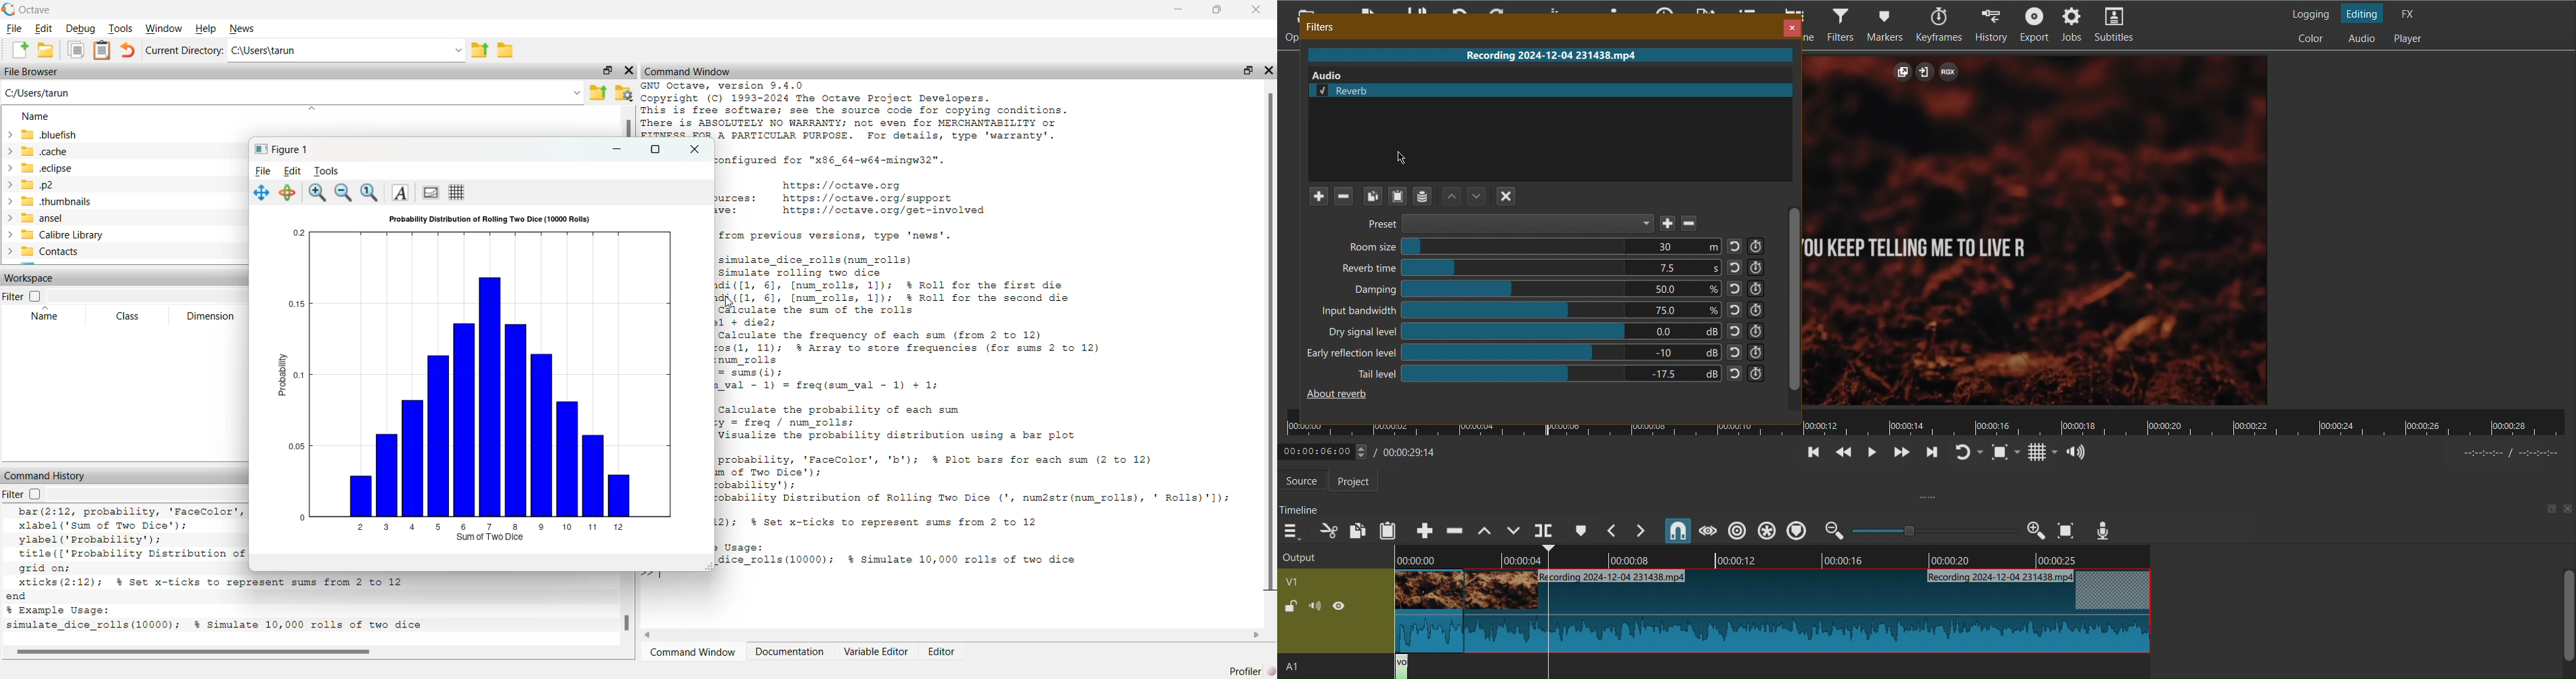  Describe the element at coordinates (1553, 89) in the screenshot. I see `Reverb` at that location.